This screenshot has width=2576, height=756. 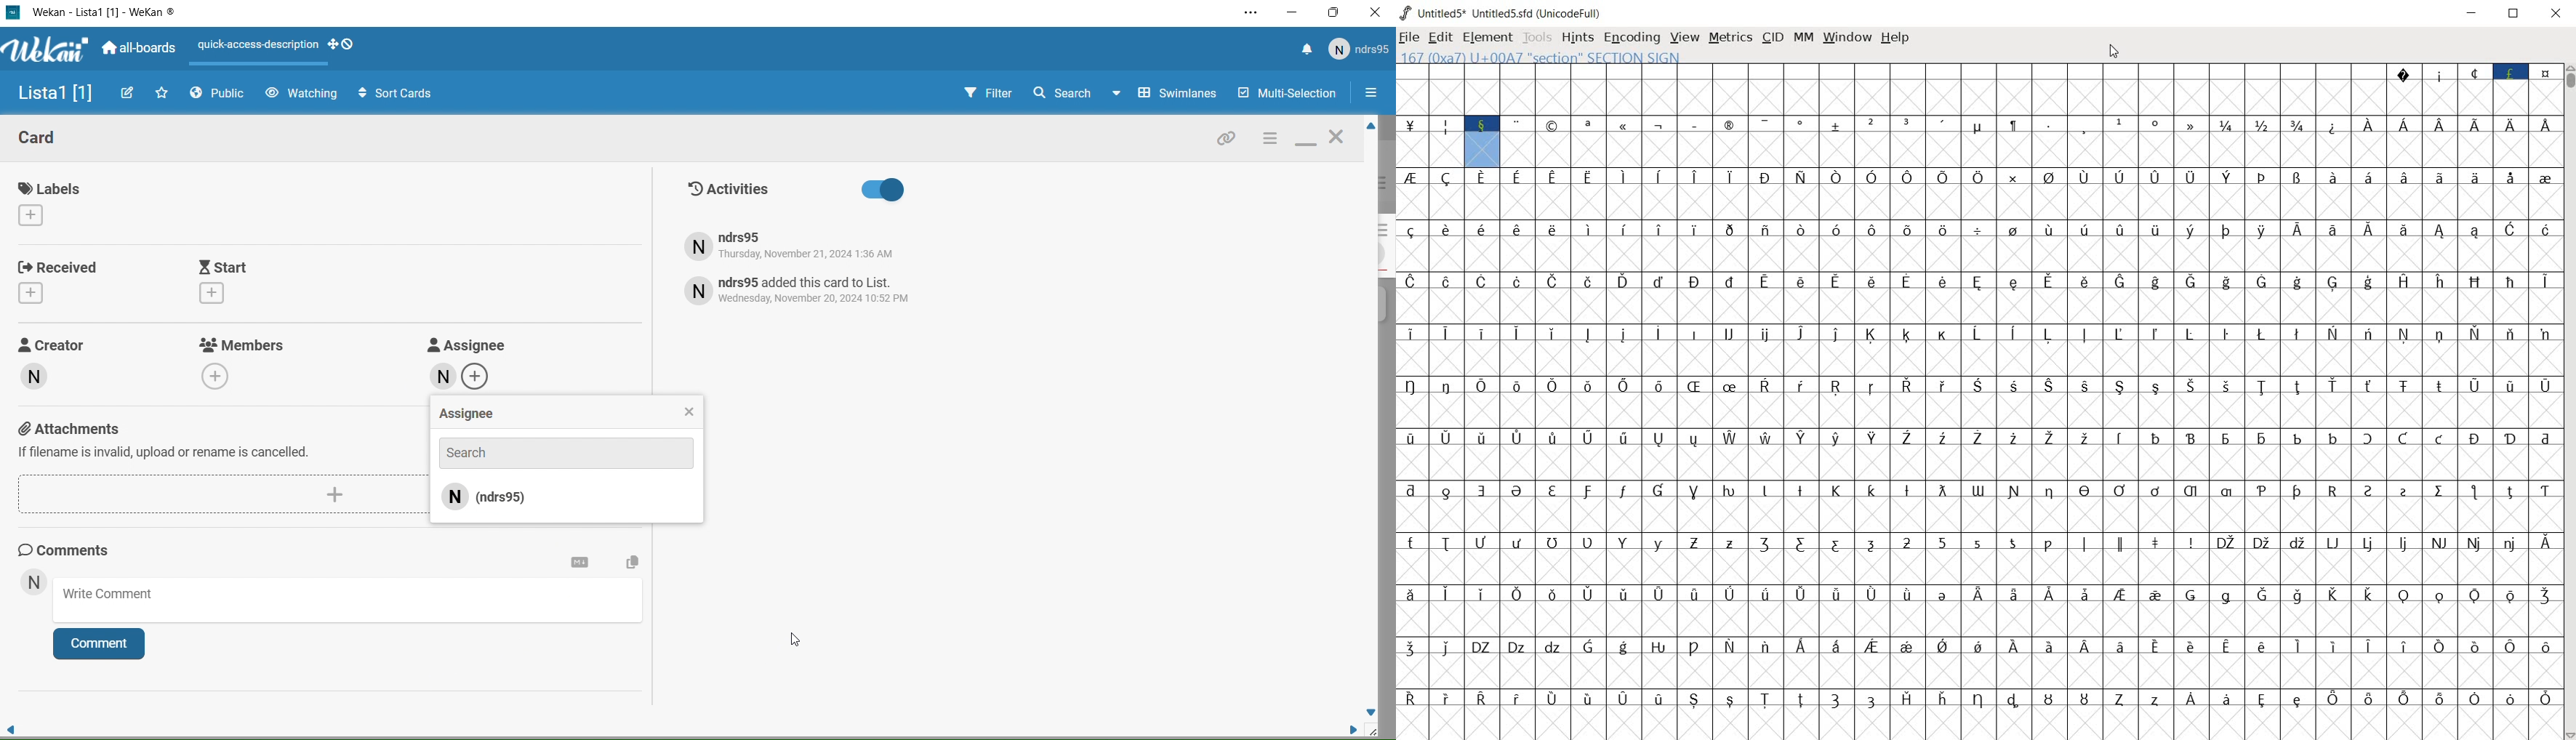 I want to click on special characters, so click(x=1590, y=141).